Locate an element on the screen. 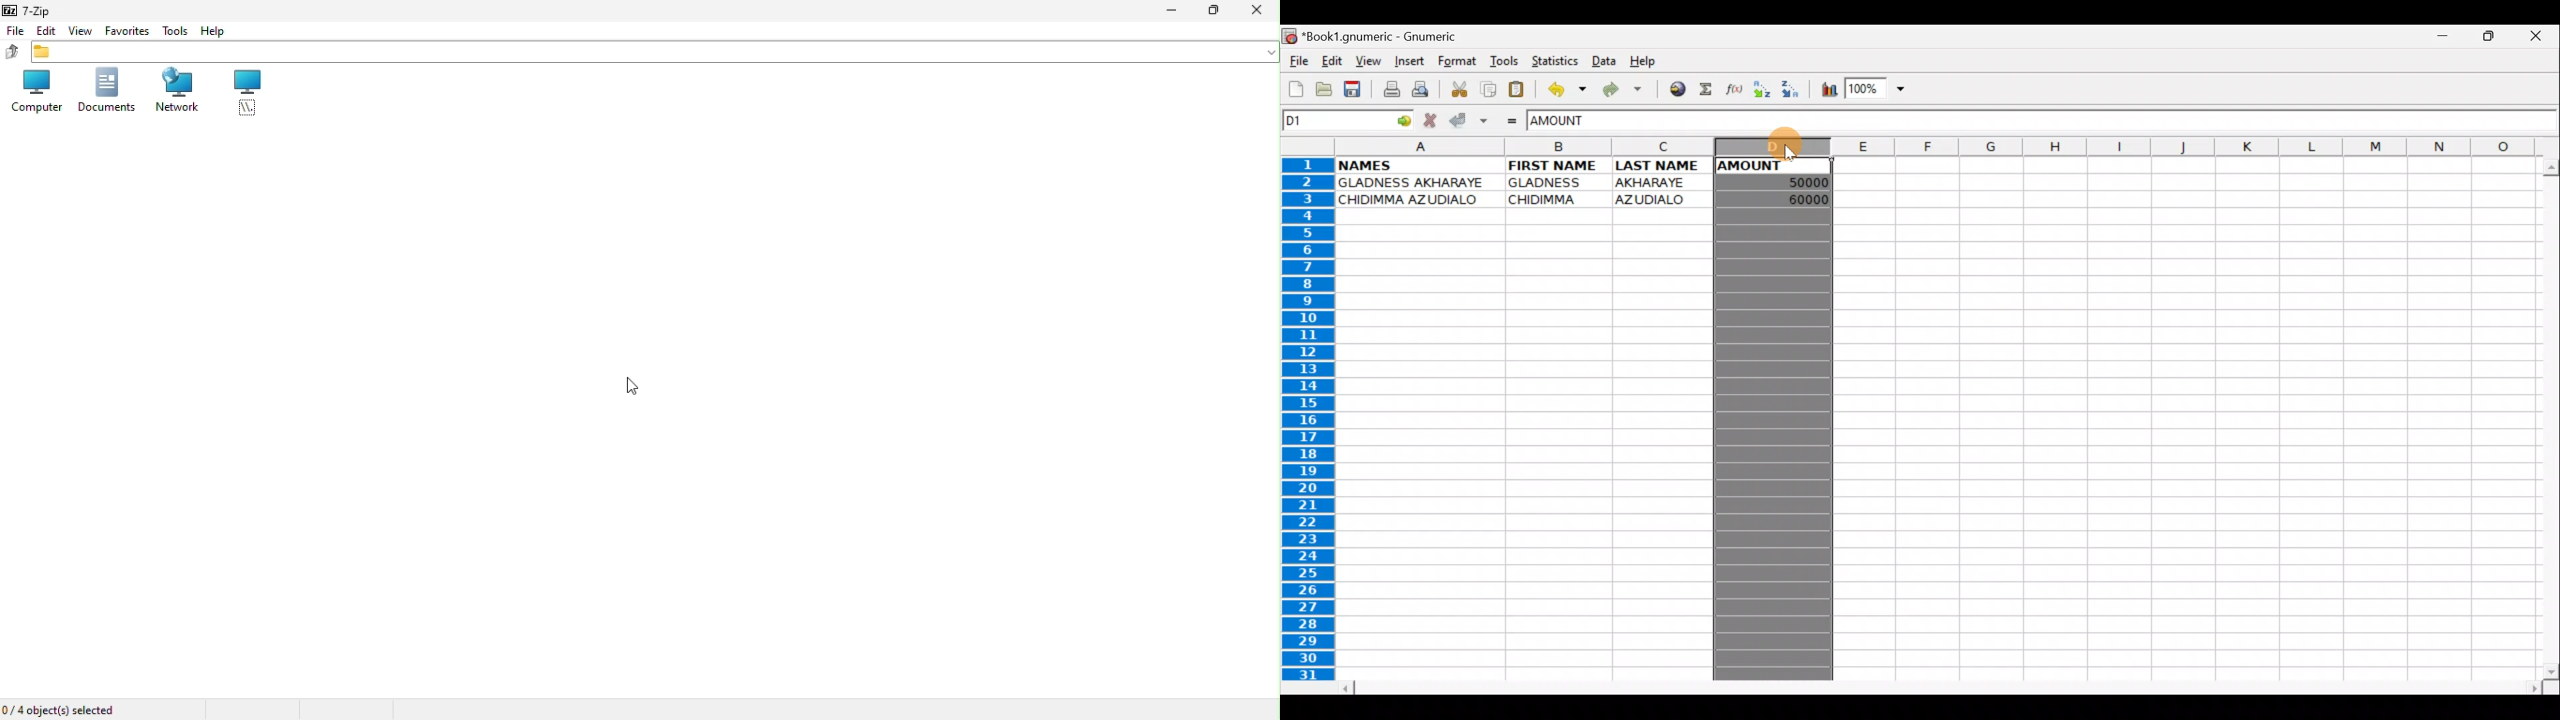  Copy selection is located at coordinates (1485, 89).